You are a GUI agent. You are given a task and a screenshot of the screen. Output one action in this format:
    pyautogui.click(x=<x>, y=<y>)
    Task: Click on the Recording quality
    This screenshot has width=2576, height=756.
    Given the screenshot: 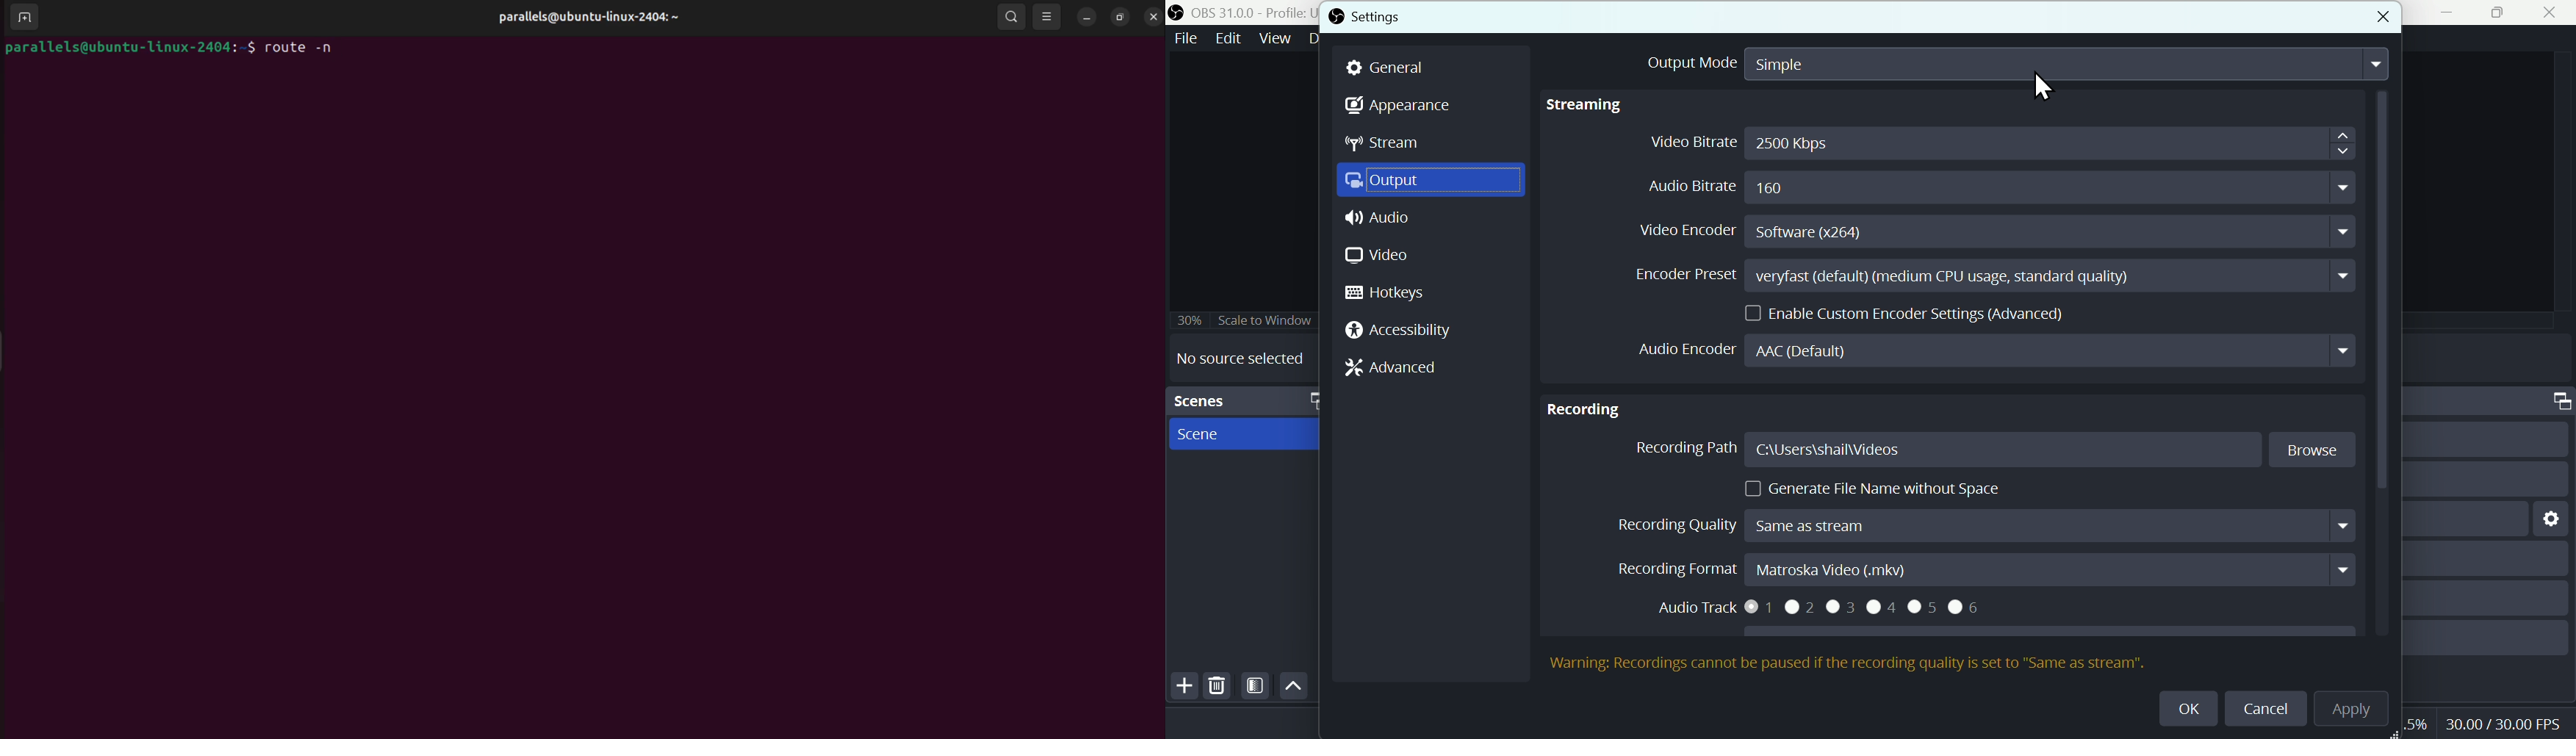 What is the action you would take?
    pyautogui.click(x=1980, y=525)
    